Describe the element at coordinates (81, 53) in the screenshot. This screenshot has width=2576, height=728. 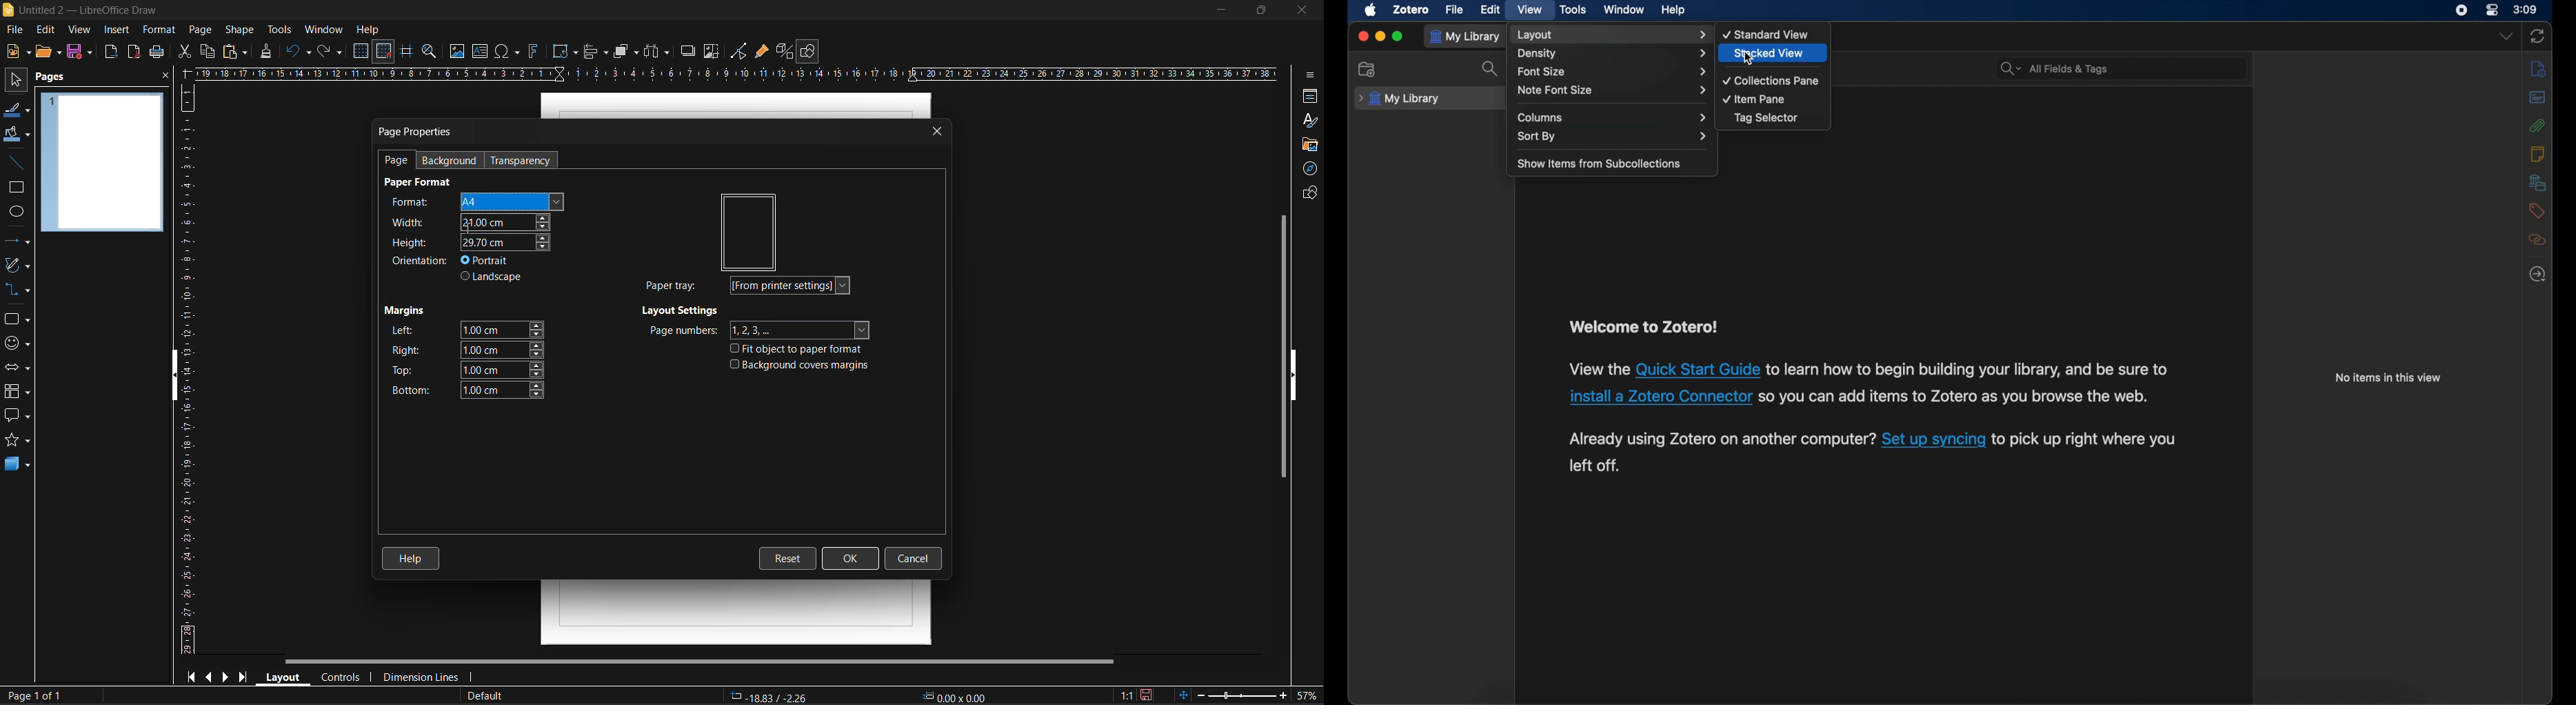
I see `save` at that location.